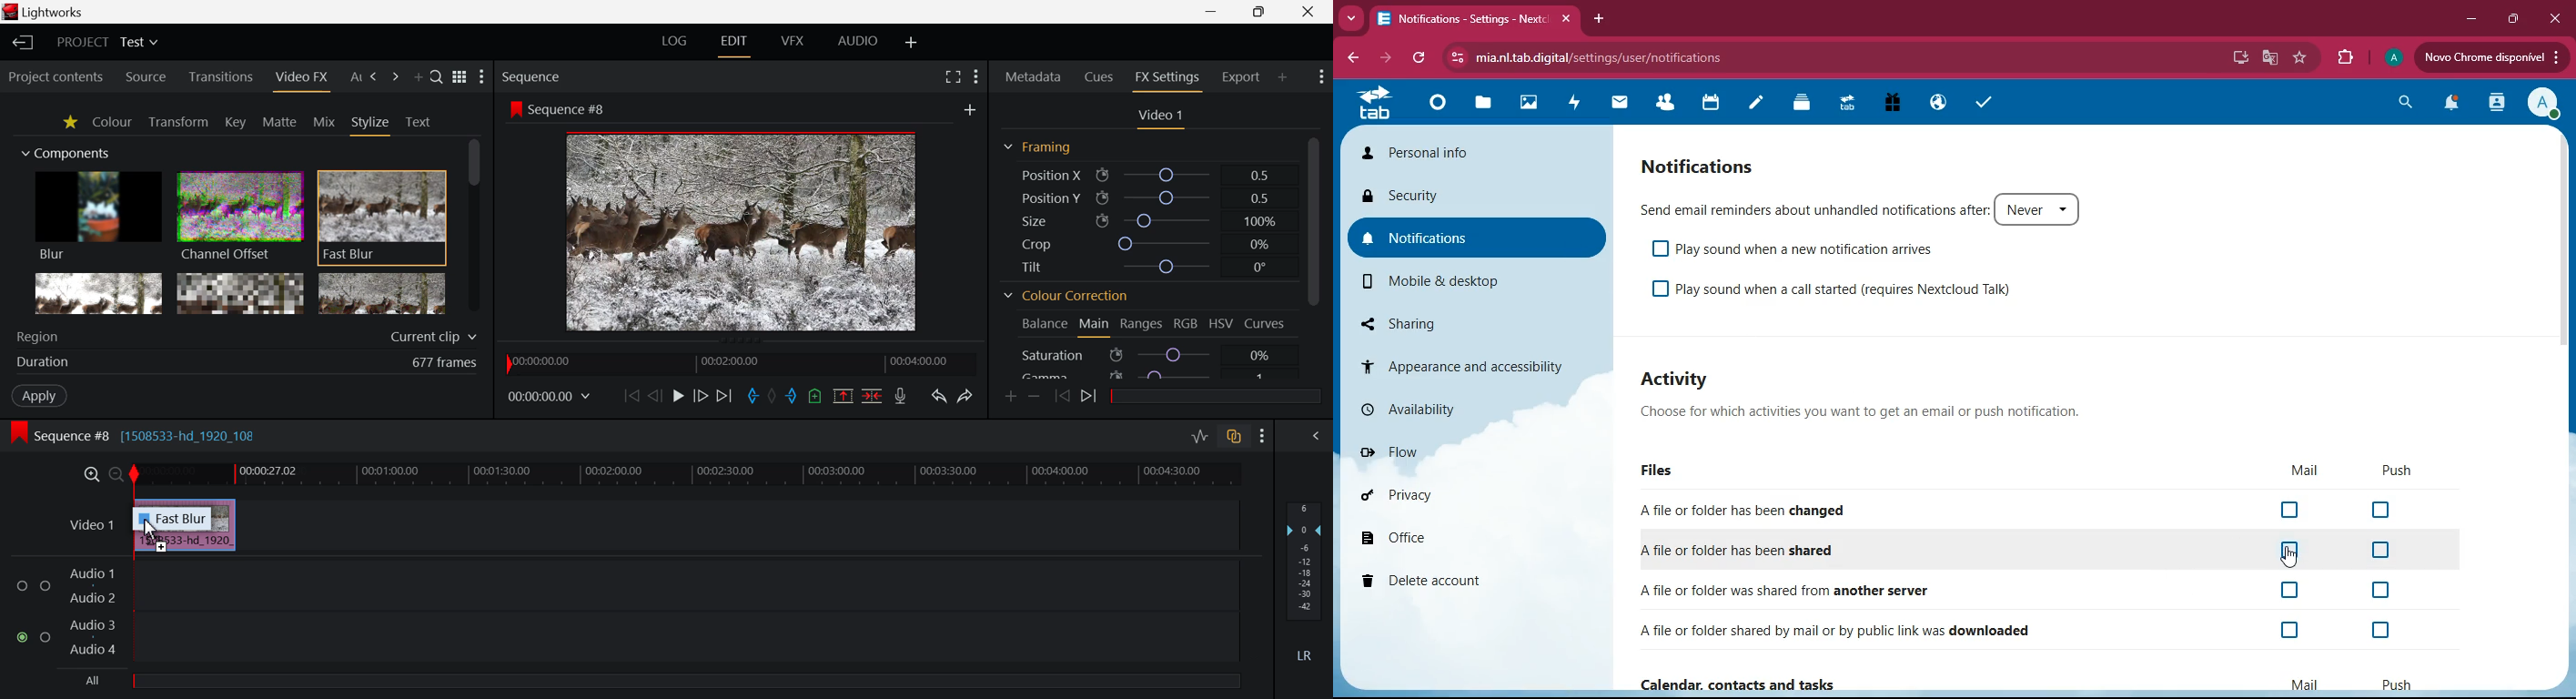  I want to click on off, so click(2292, 553).